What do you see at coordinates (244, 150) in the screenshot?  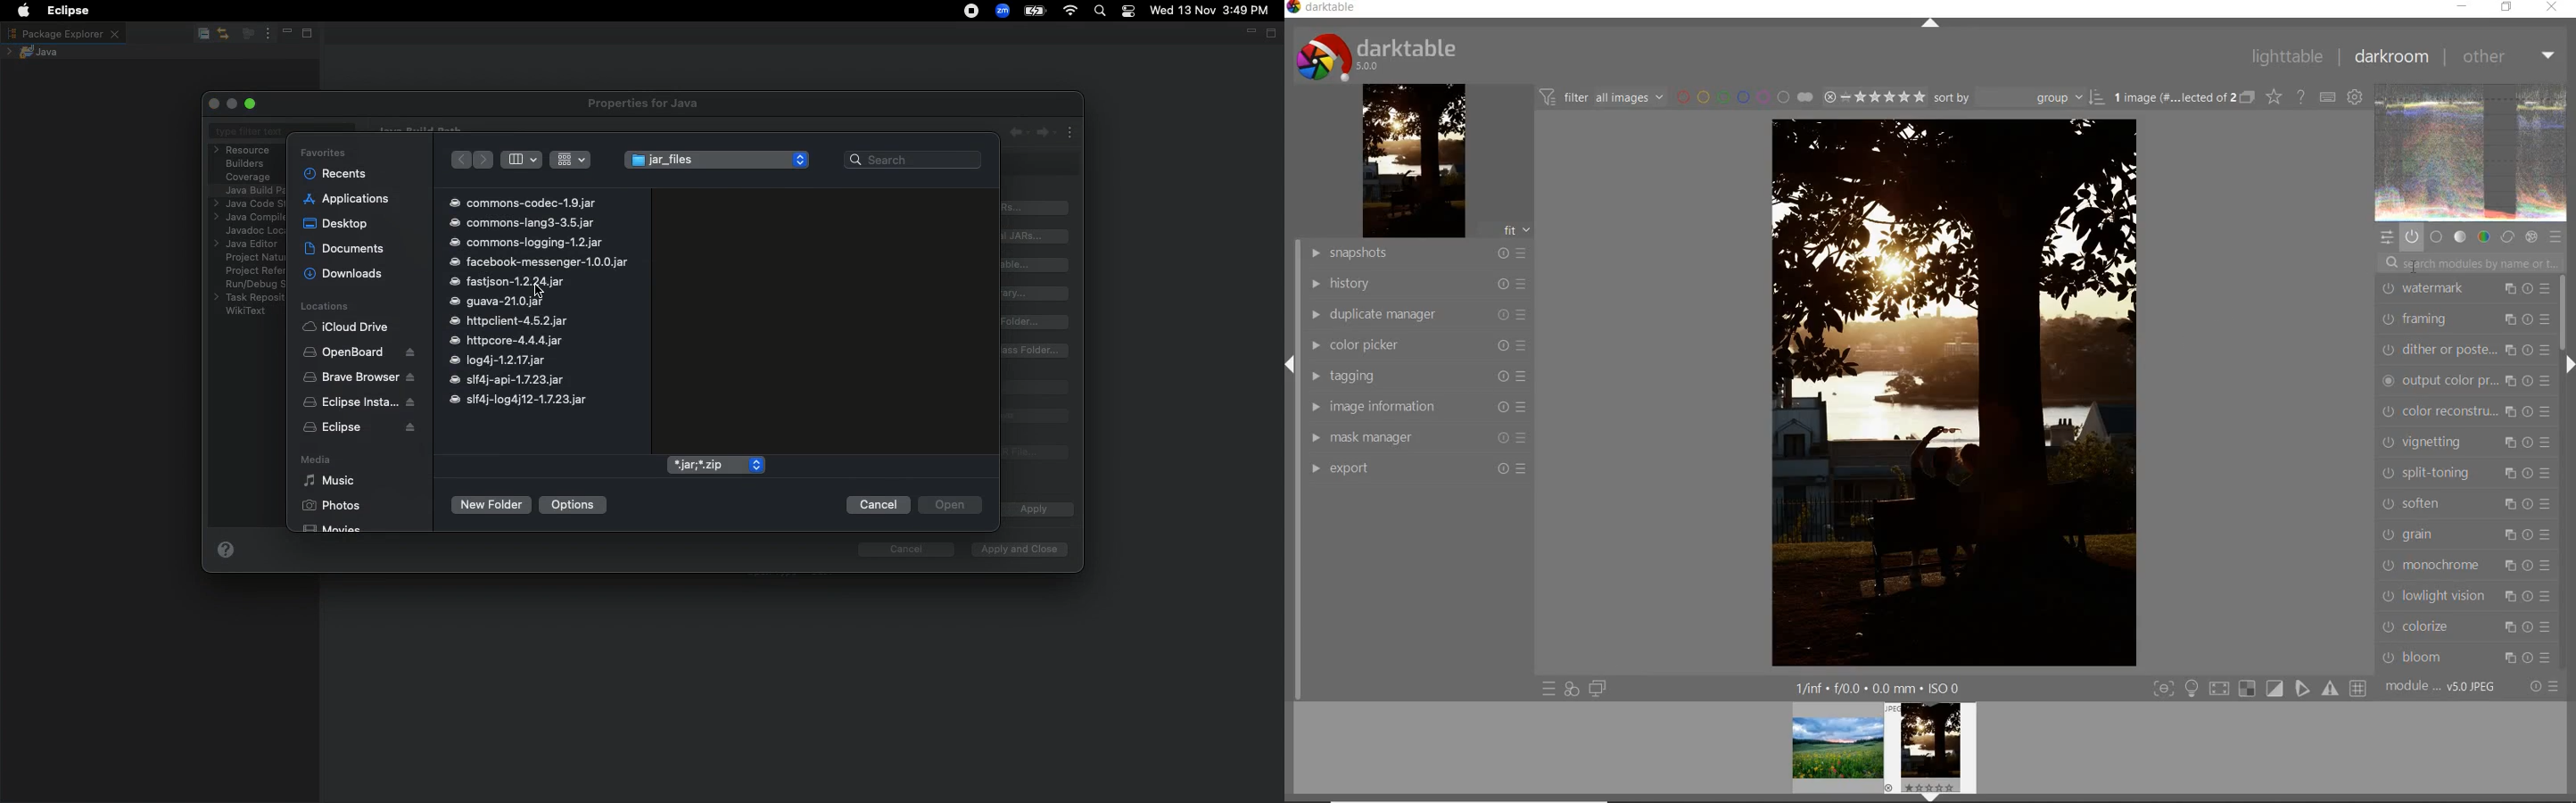 I see `Resource` at bounding box center [244, 150].